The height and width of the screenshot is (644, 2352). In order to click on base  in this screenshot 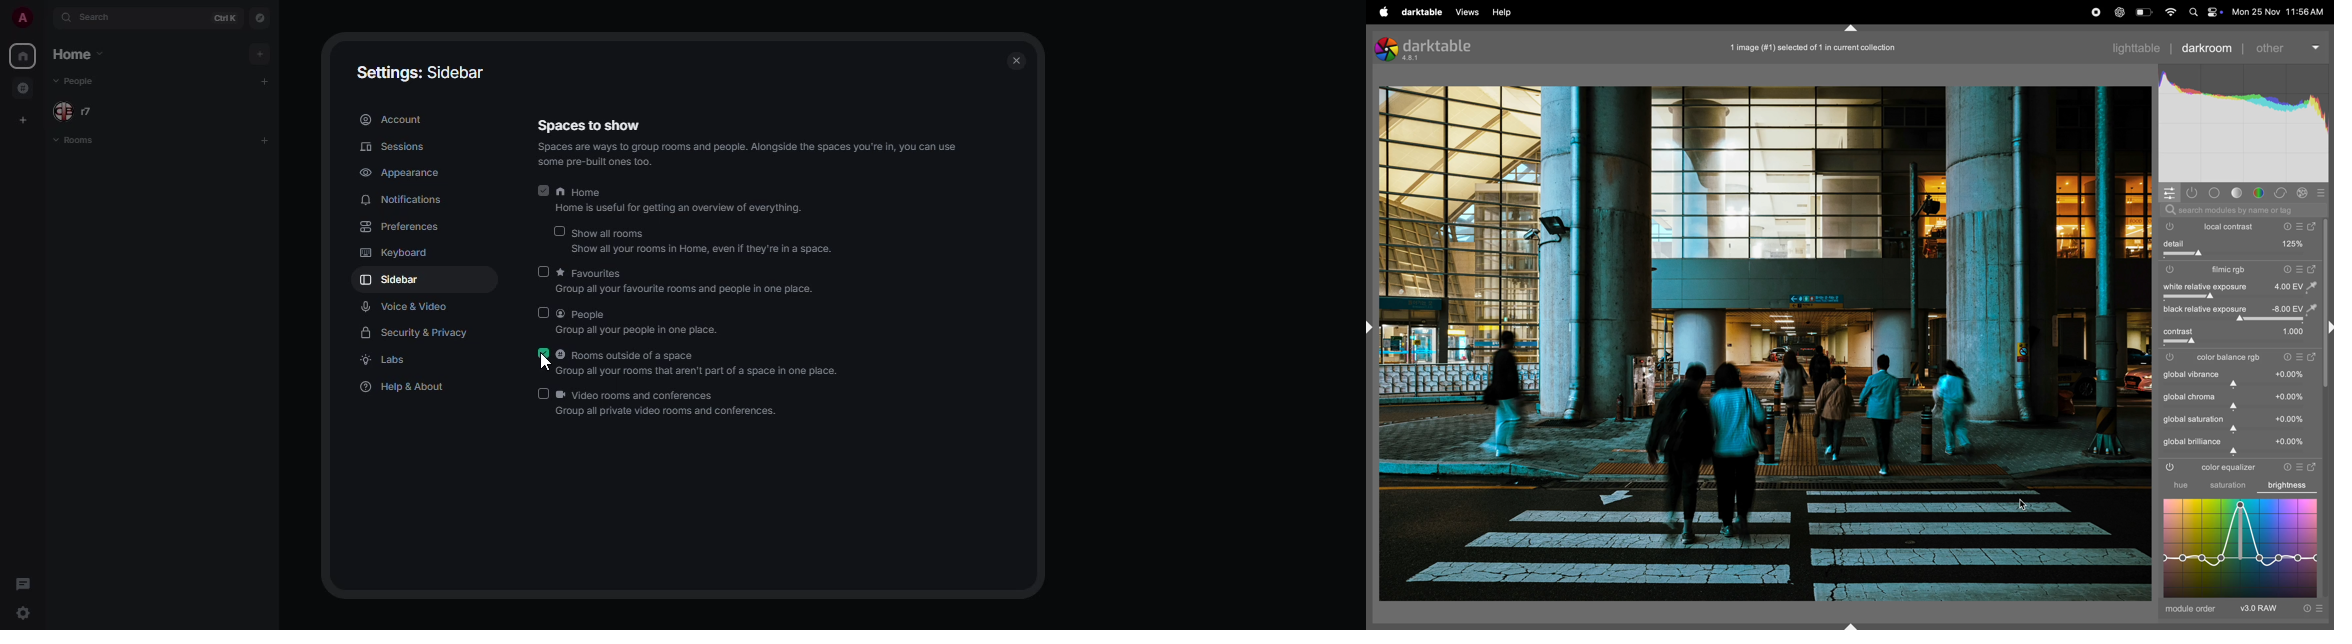, I will do `click(2214, 191)`.